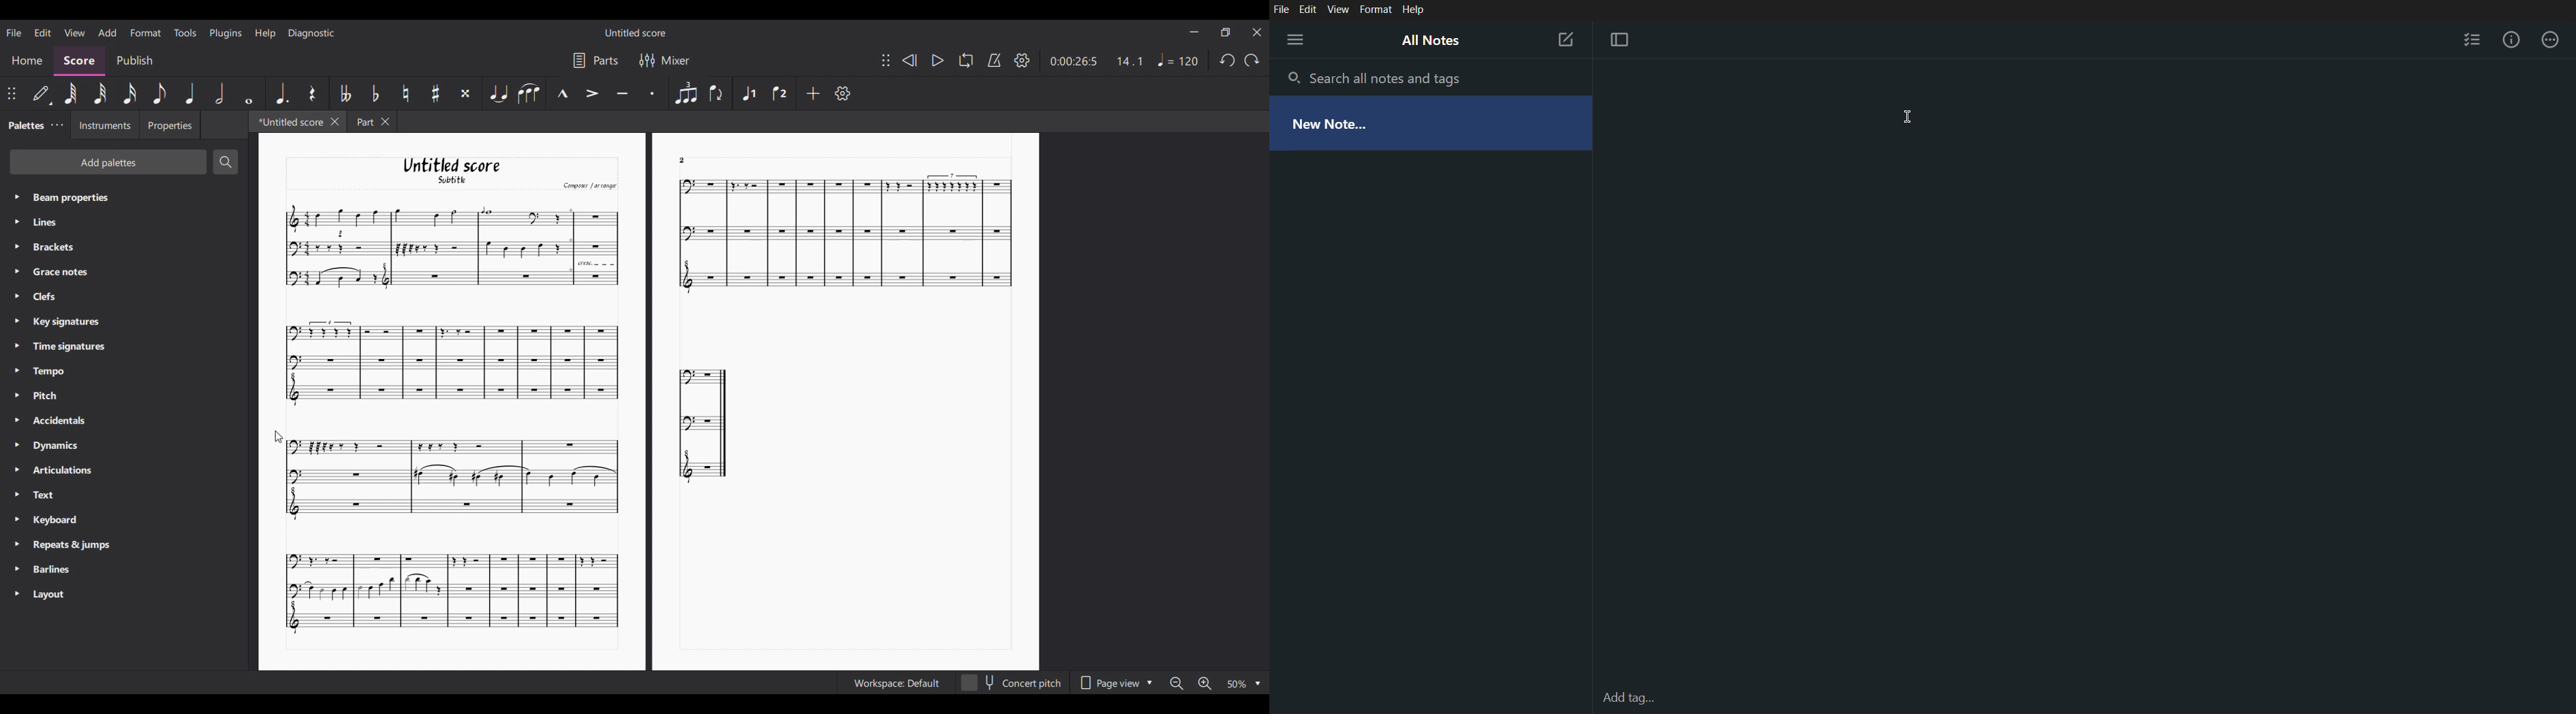  I want to click on Edit menu, so click(43, 32).